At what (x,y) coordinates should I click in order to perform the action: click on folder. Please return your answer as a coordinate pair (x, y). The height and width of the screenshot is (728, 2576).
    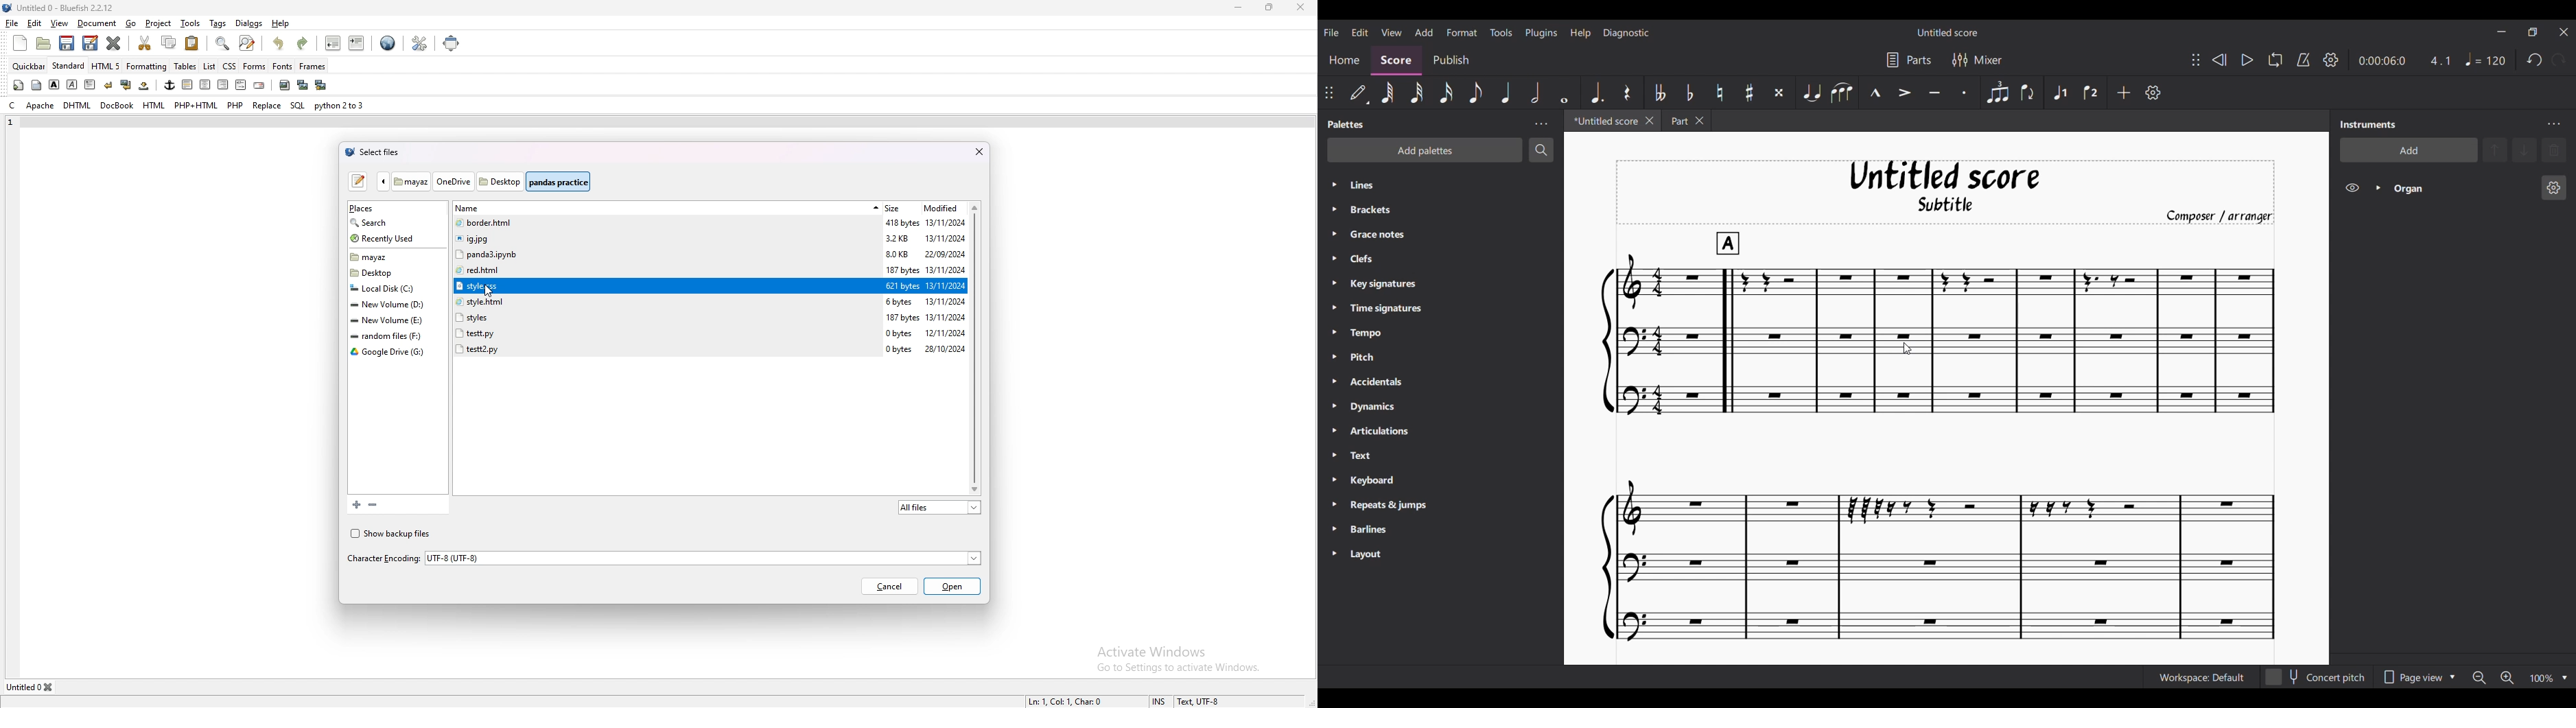
    Looking at the image, I should click on (395, 272).